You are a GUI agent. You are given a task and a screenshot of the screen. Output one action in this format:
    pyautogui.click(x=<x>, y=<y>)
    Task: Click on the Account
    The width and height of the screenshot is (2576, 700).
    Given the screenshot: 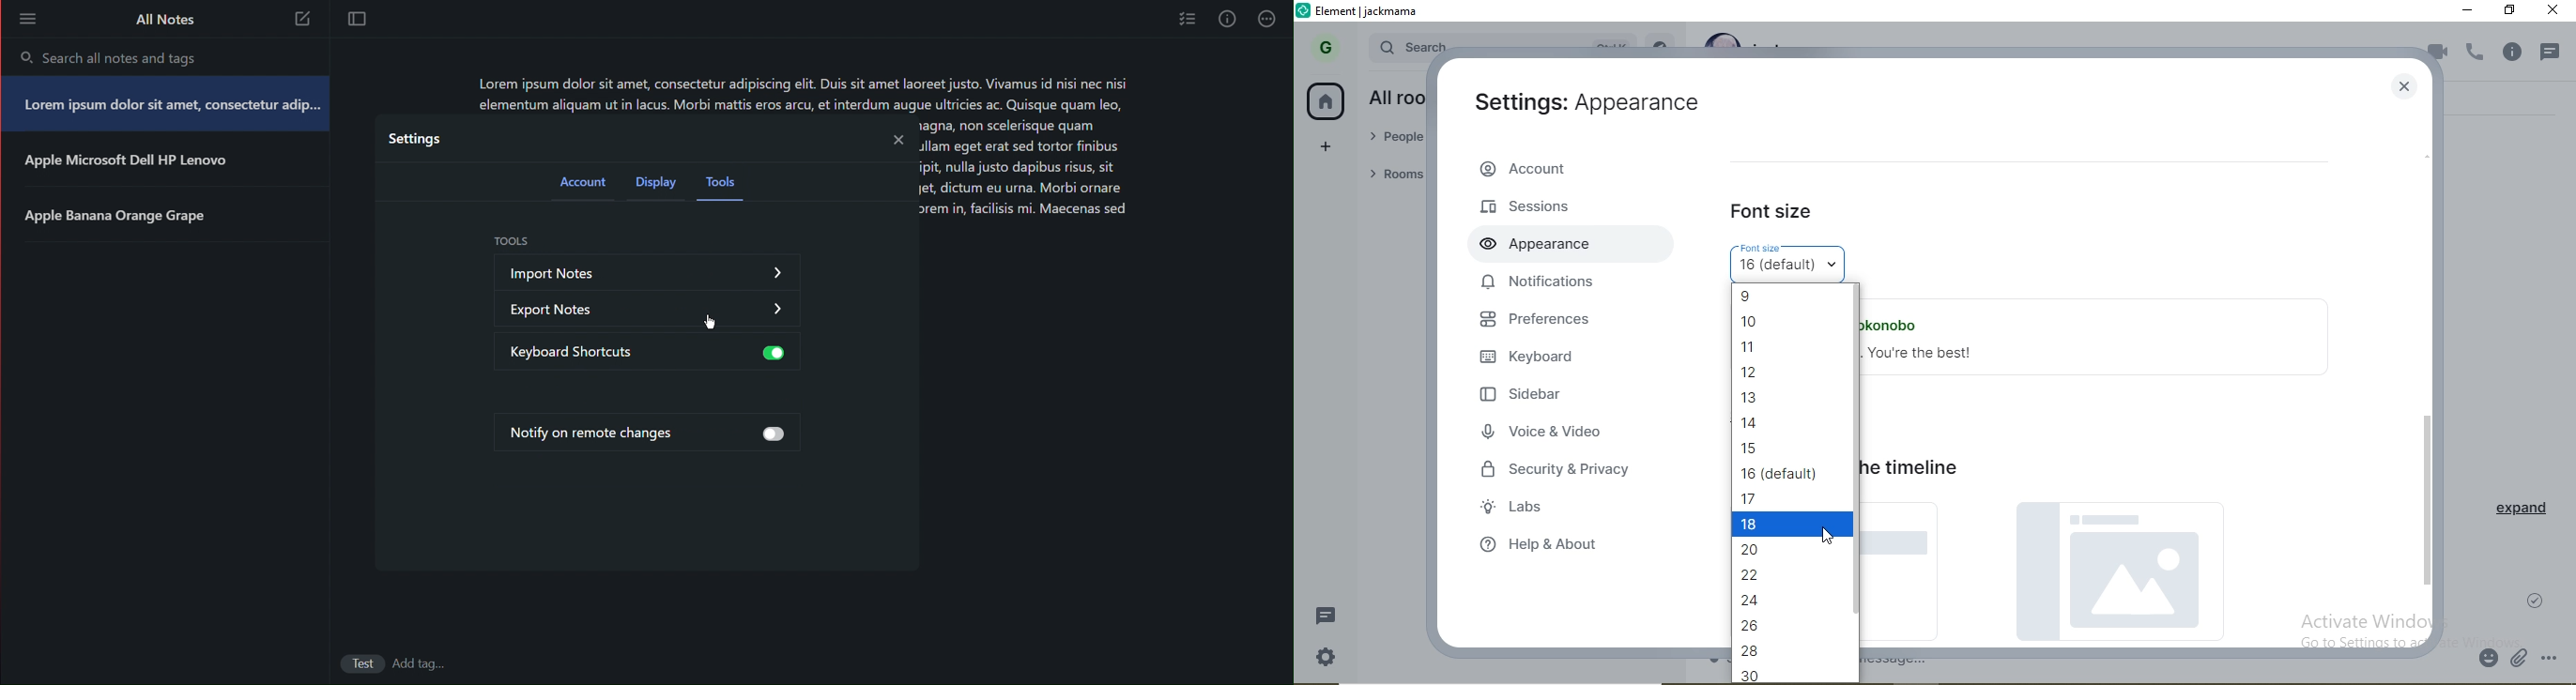 What is the action you would take?
    pyautogui.click(x=581, y=183)
    